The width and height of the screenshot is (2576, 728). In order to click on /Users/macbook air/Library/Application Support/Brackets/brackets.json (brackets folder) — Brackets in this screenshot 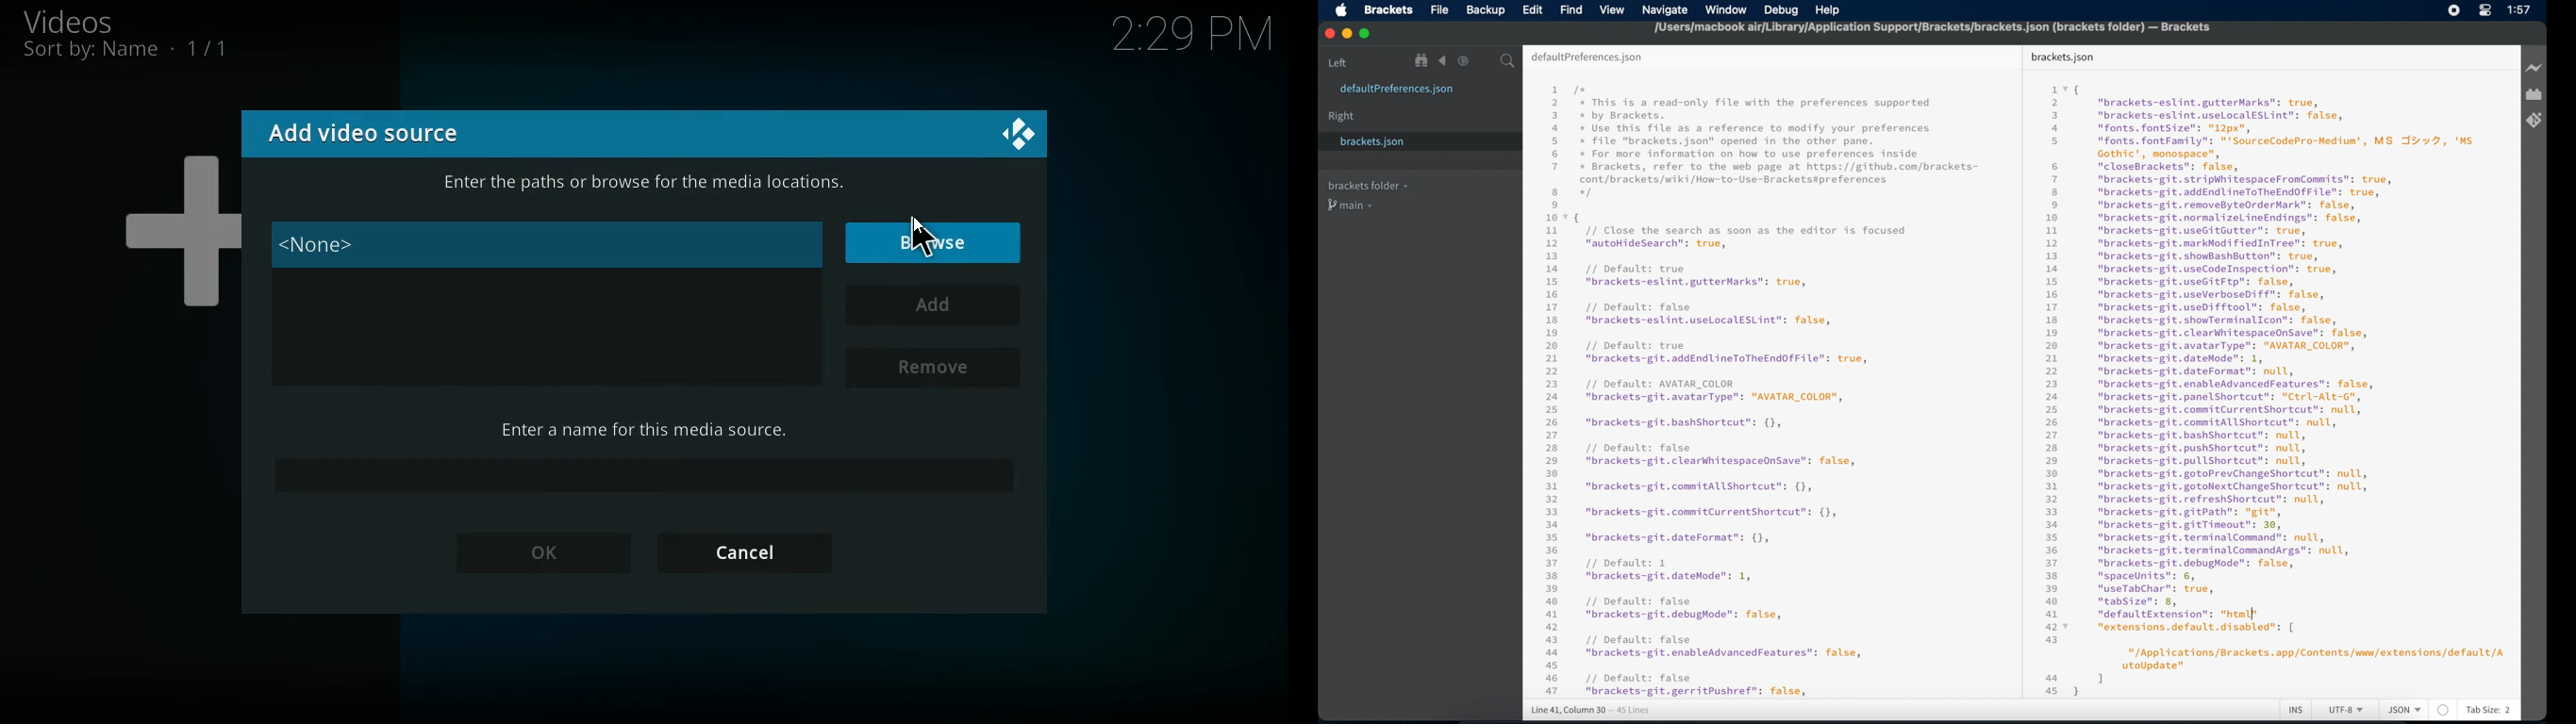, I will do `click(1929, 31)`.